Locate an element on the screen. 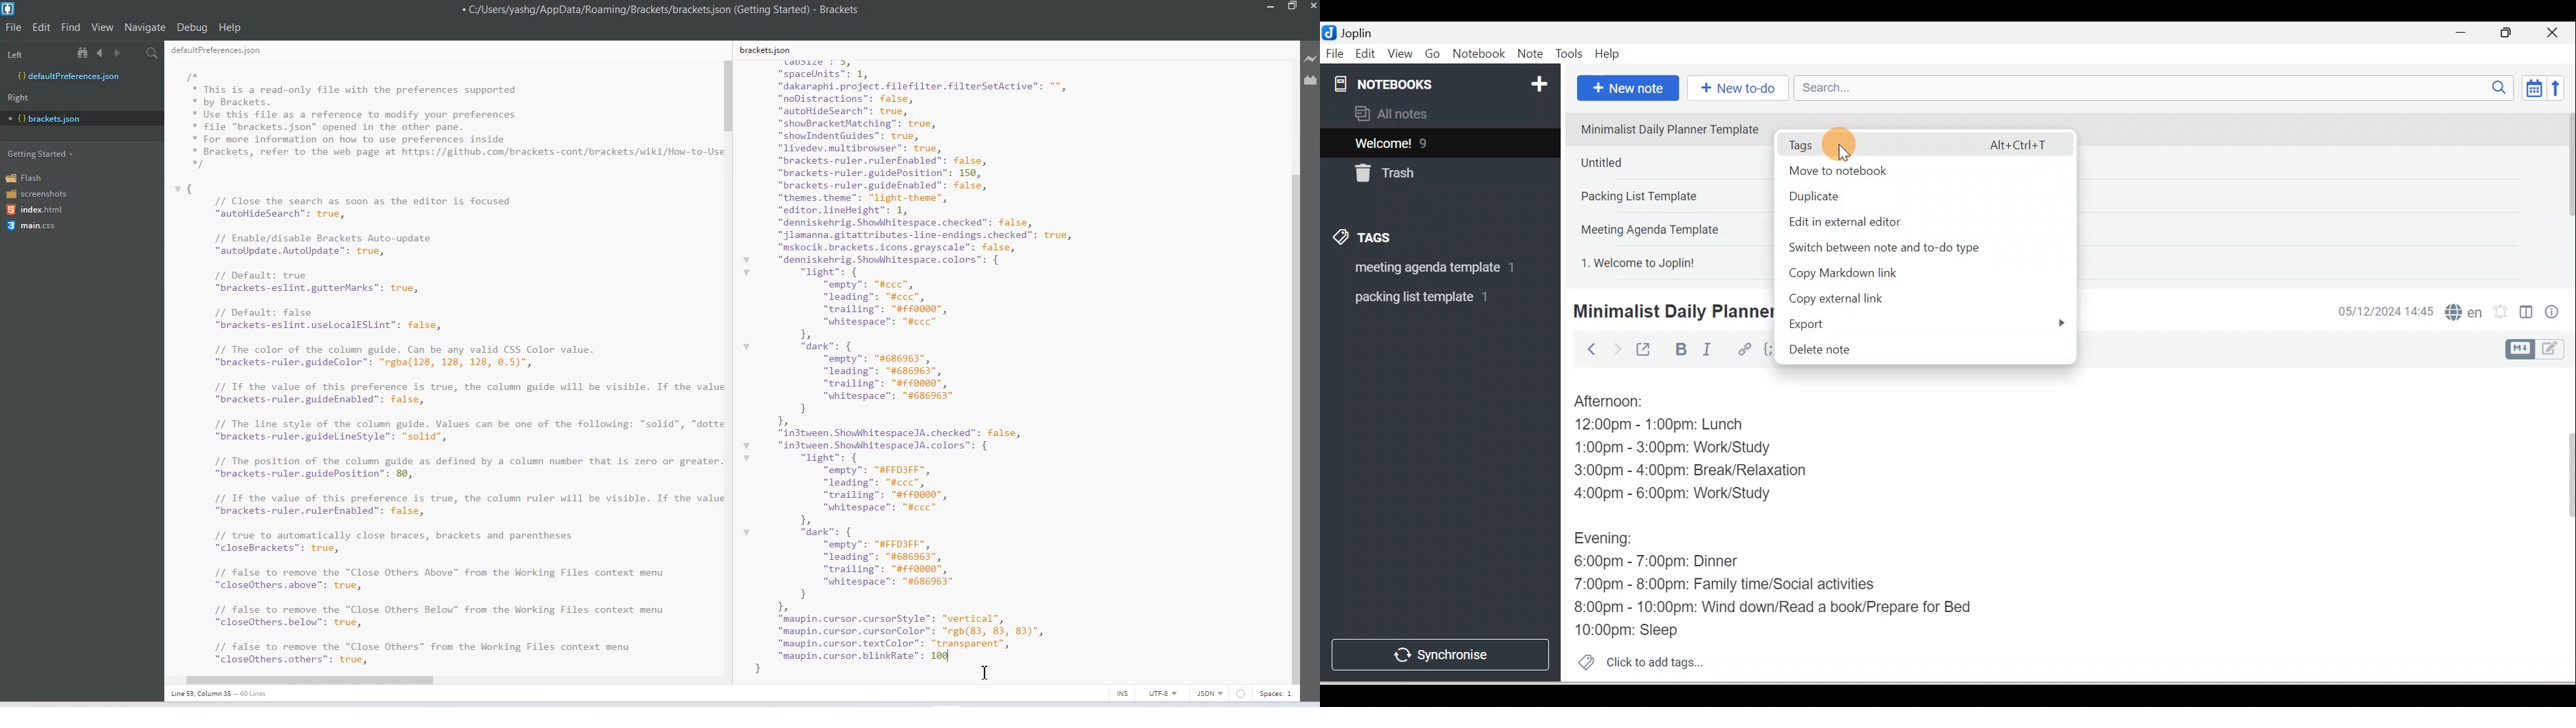 Image resolution: width=2576 pixels, height=728 pixels. Note 4 is located at coordinates (1668, 227).